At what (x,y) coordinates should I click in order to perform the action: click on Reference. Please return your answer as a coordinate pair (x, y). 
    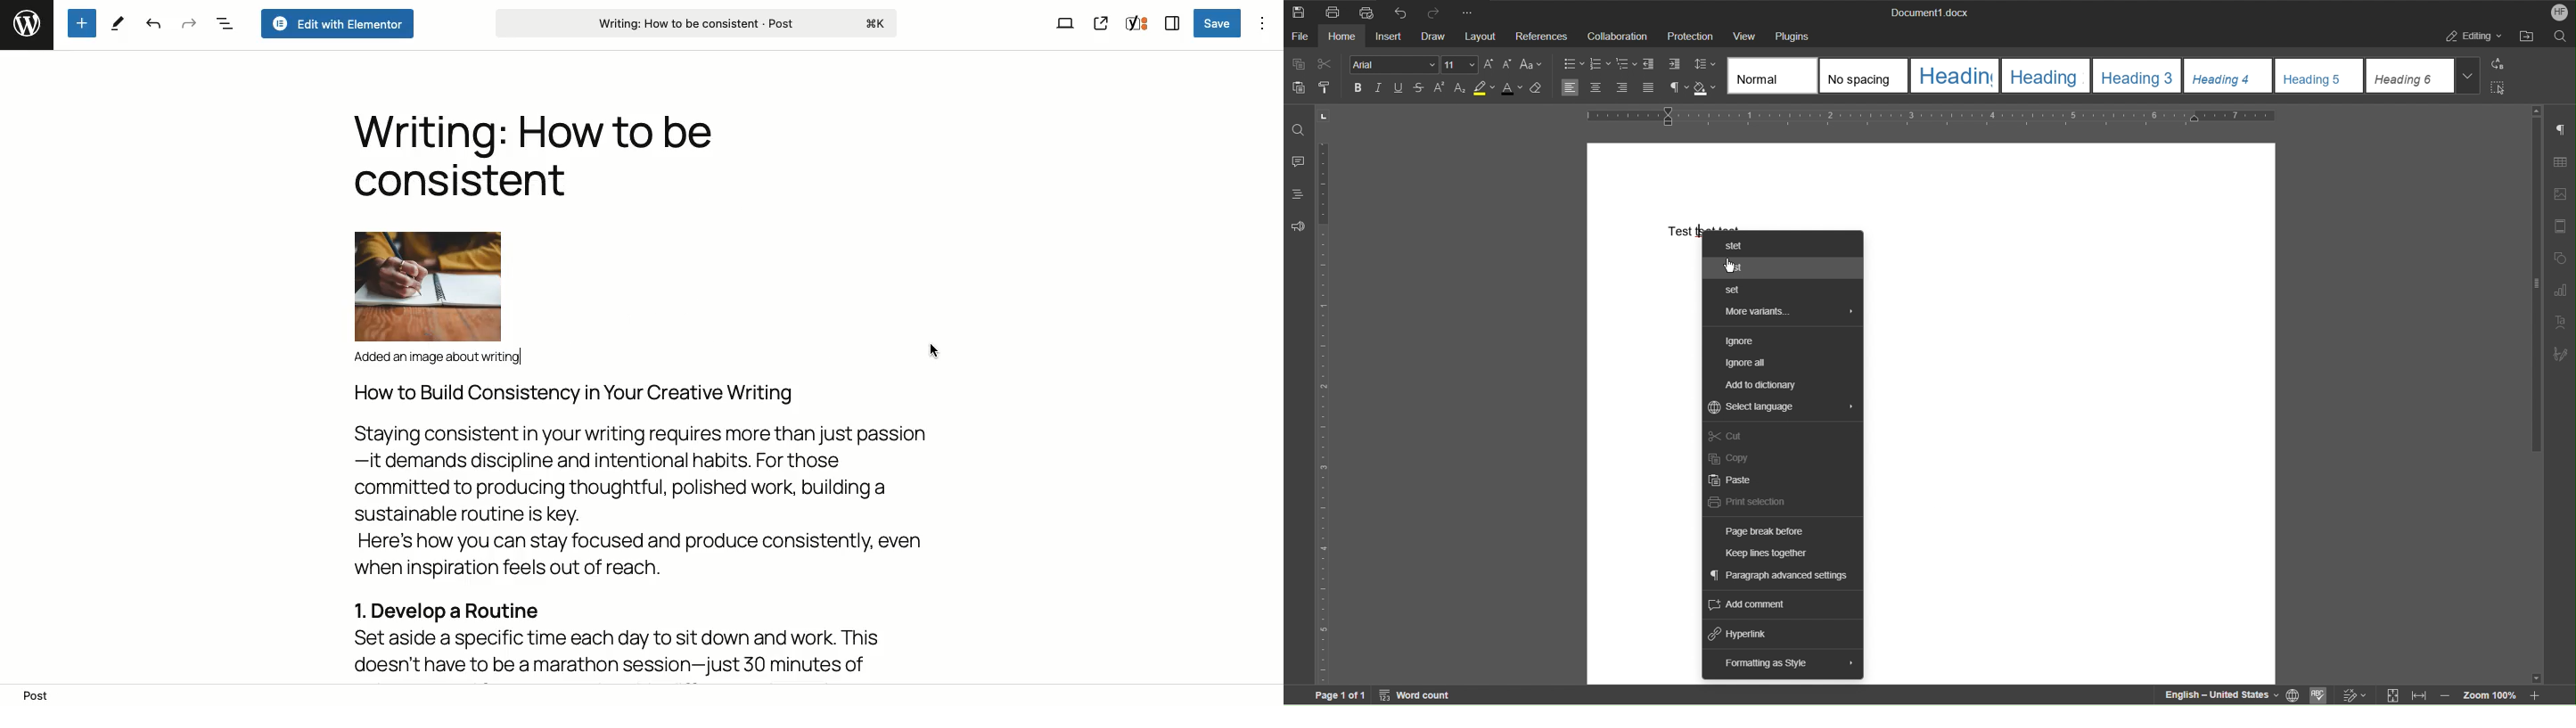
    Looking at the image, I should click on (1539, 36).